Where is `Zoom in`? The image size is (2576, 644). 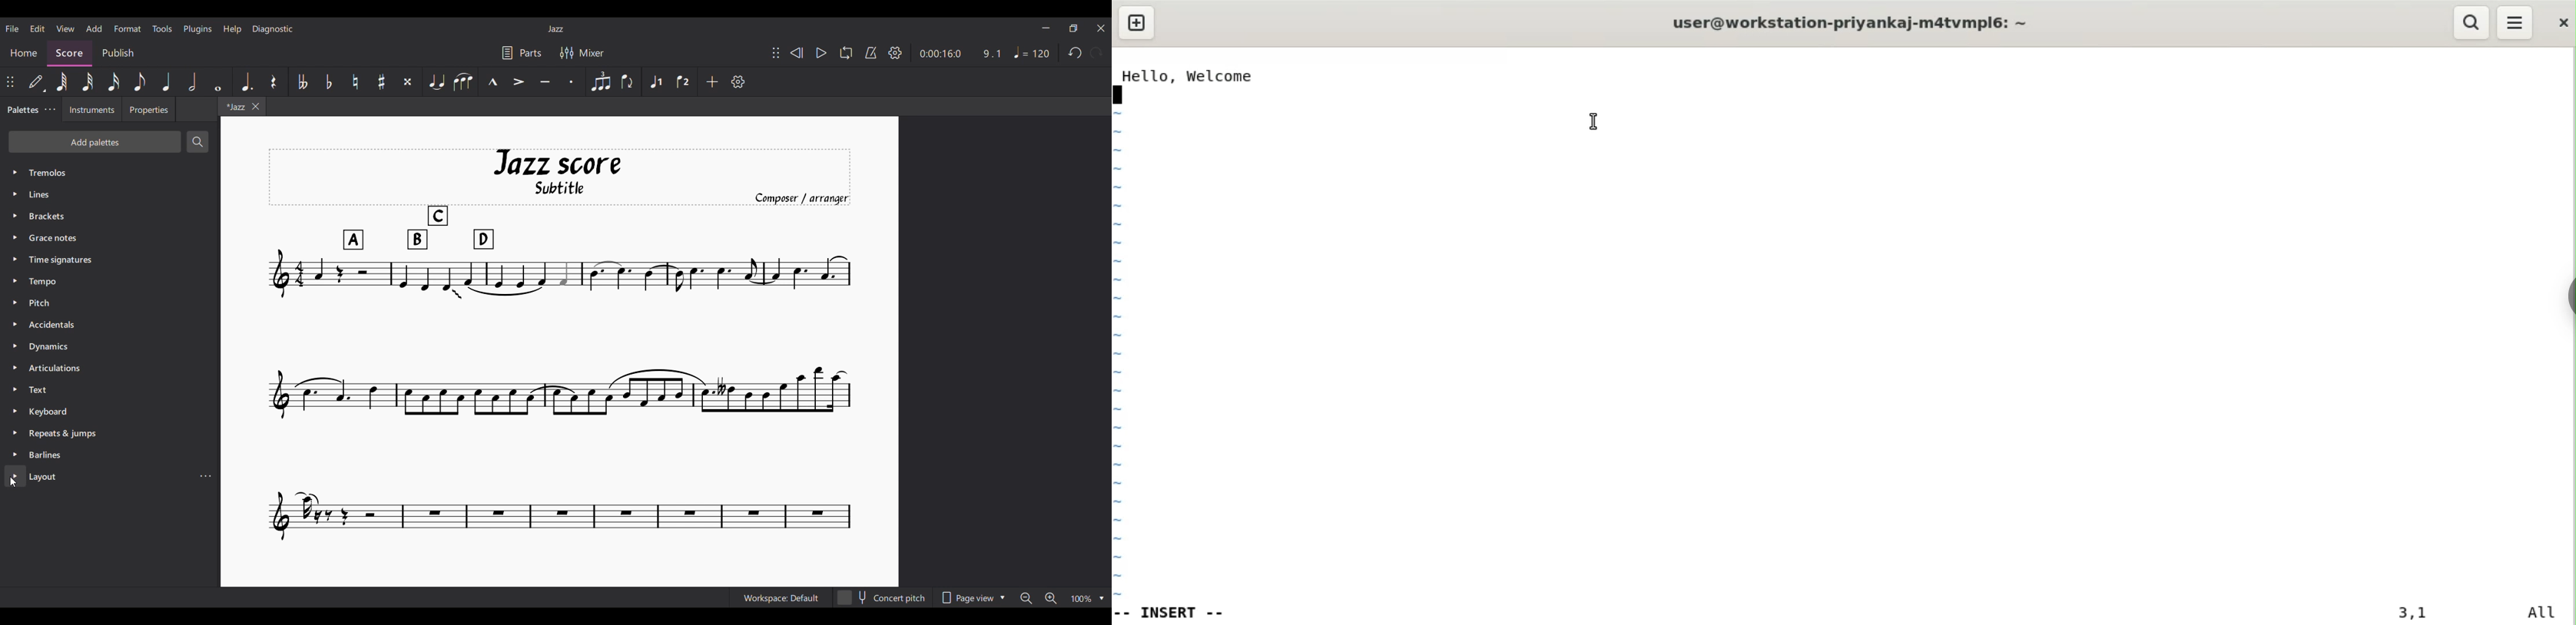
Zoom in is located at coordinates (1050, 598).